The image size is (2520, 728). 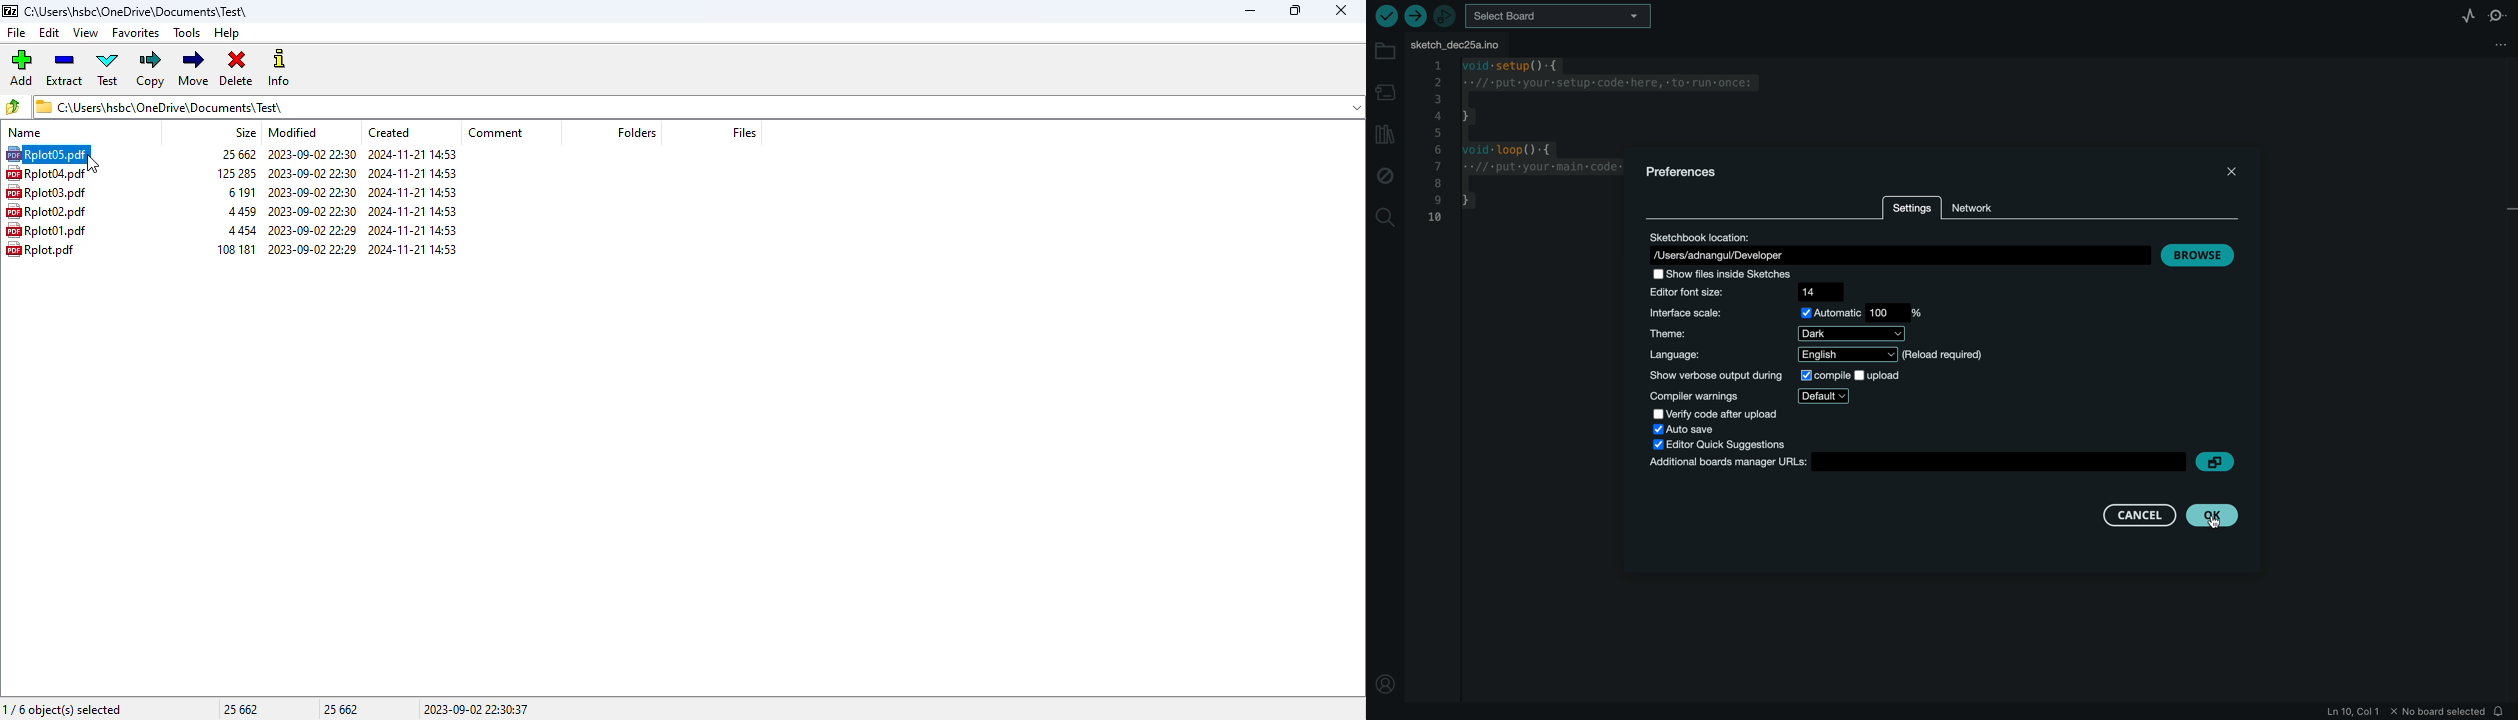 What do you see at coordinates (1911, 209) in the screenshot?
I see `settings` at bounding box center [1911, 209].